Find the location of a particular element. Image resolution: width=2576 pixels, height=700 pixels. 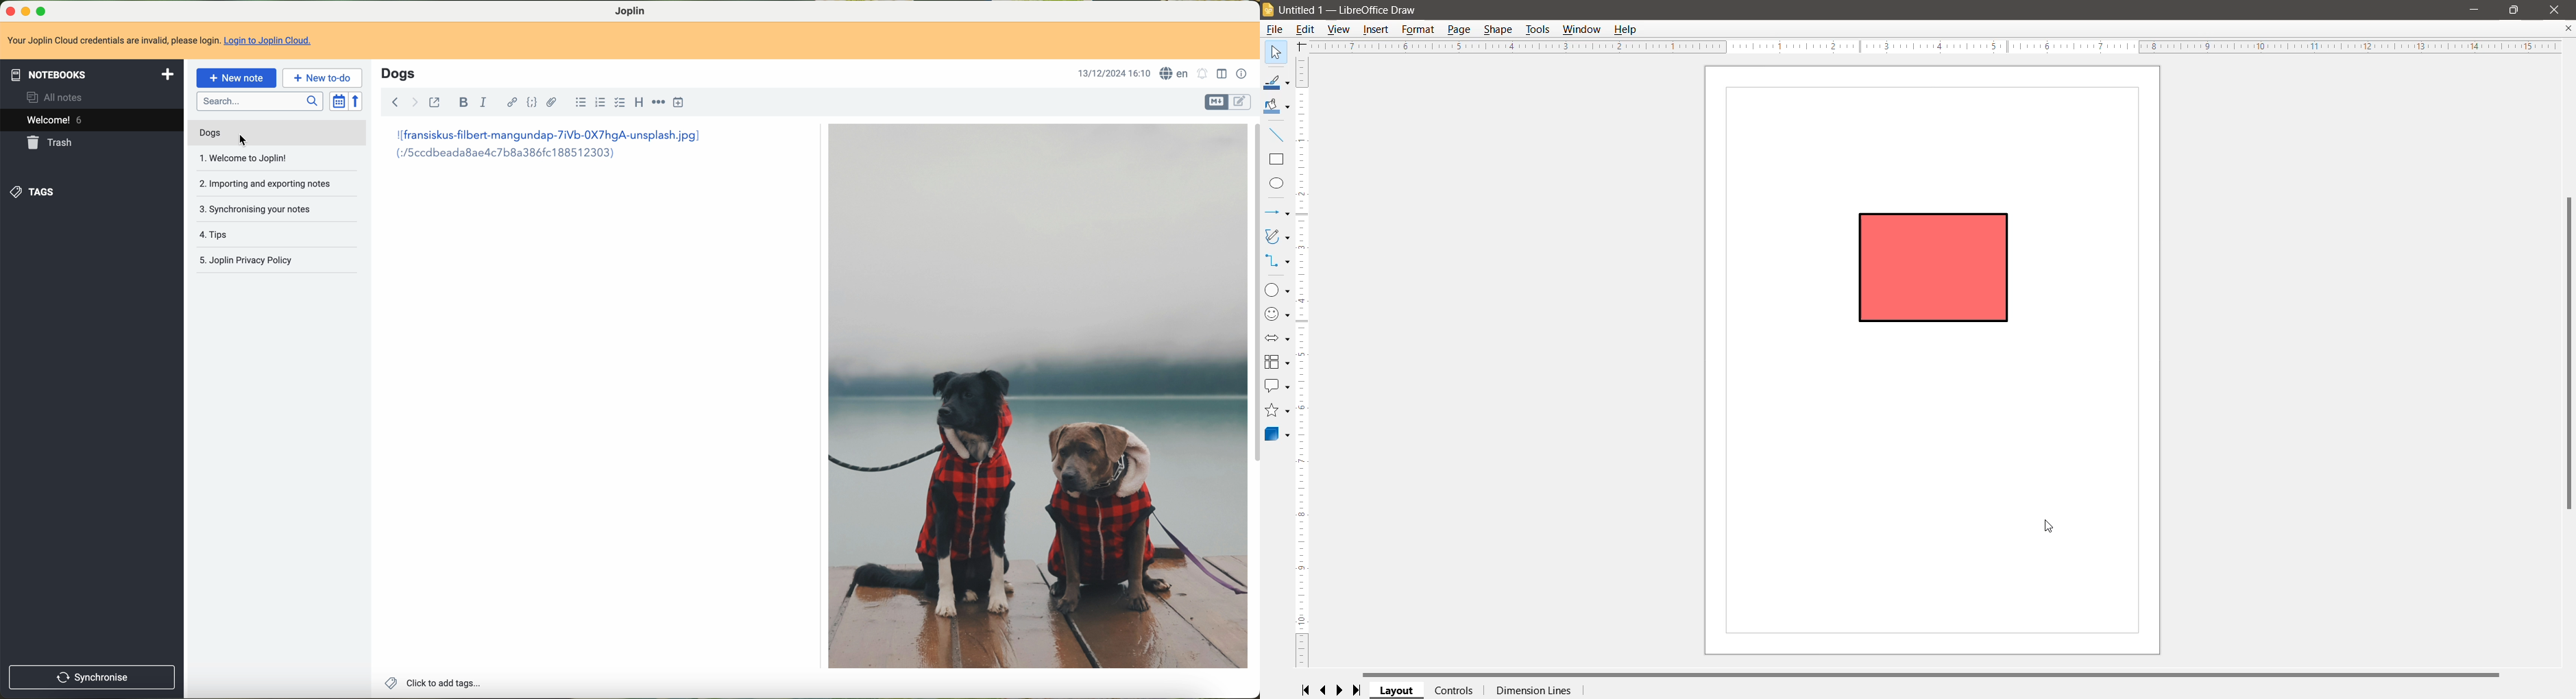

Cursor is located at coordinates (2051, 526).